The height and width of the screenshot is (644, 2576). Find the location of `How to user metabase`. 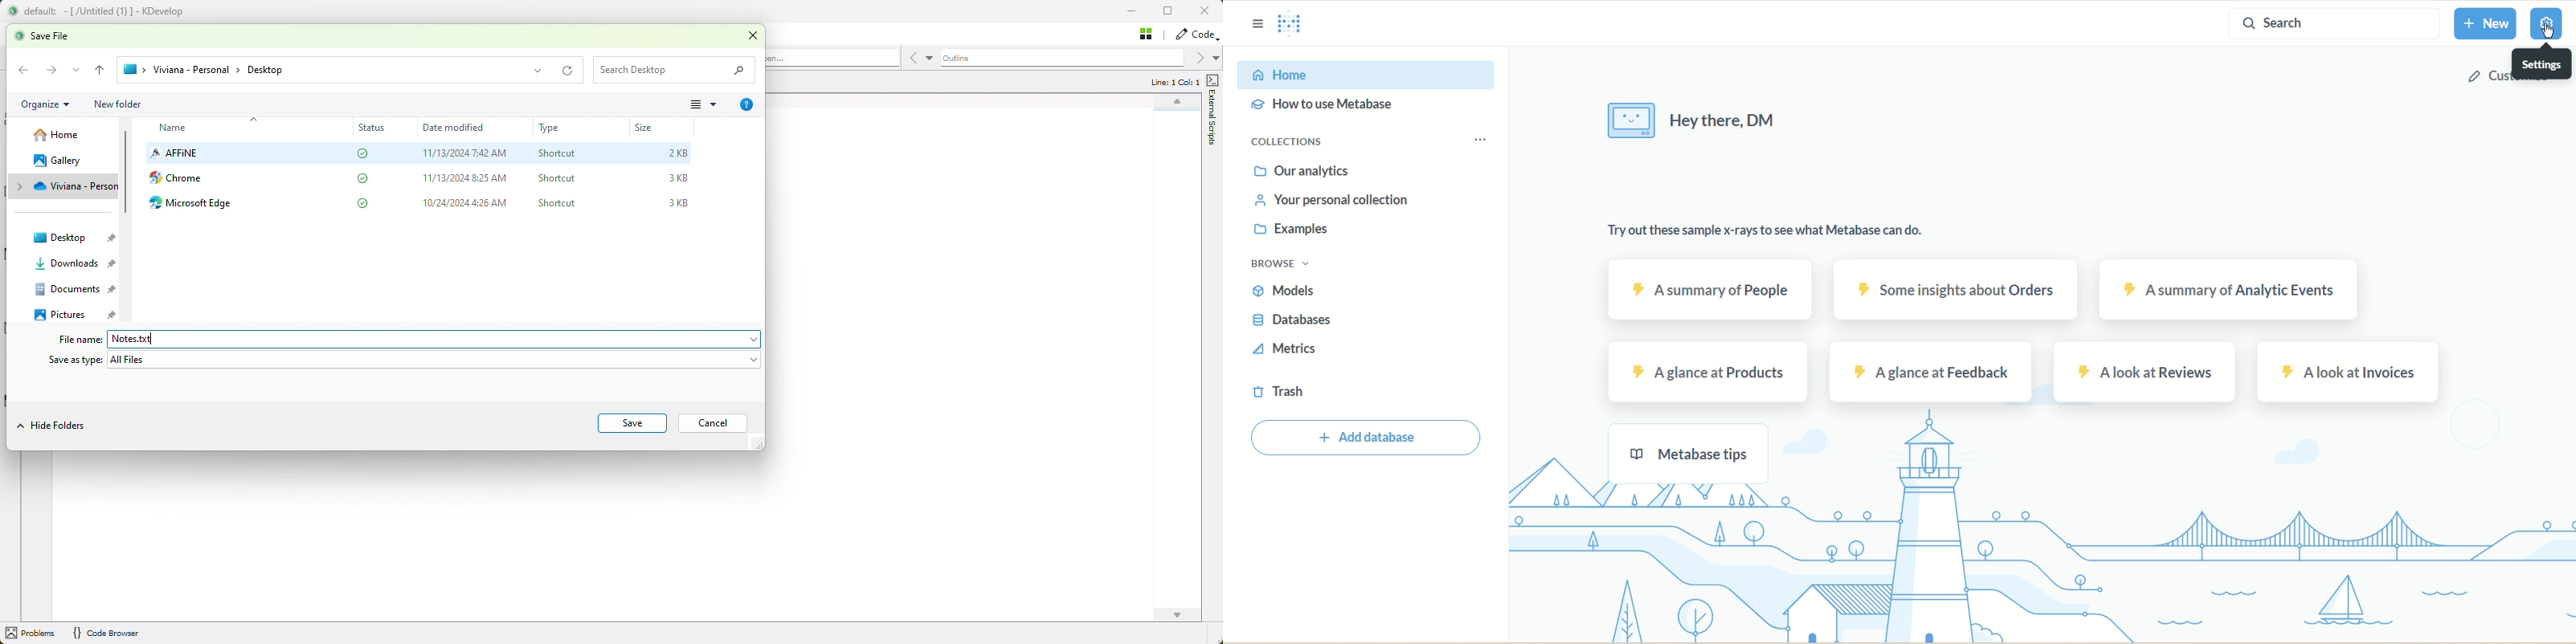

How to user metabase is located at coordinates (1336, 106).